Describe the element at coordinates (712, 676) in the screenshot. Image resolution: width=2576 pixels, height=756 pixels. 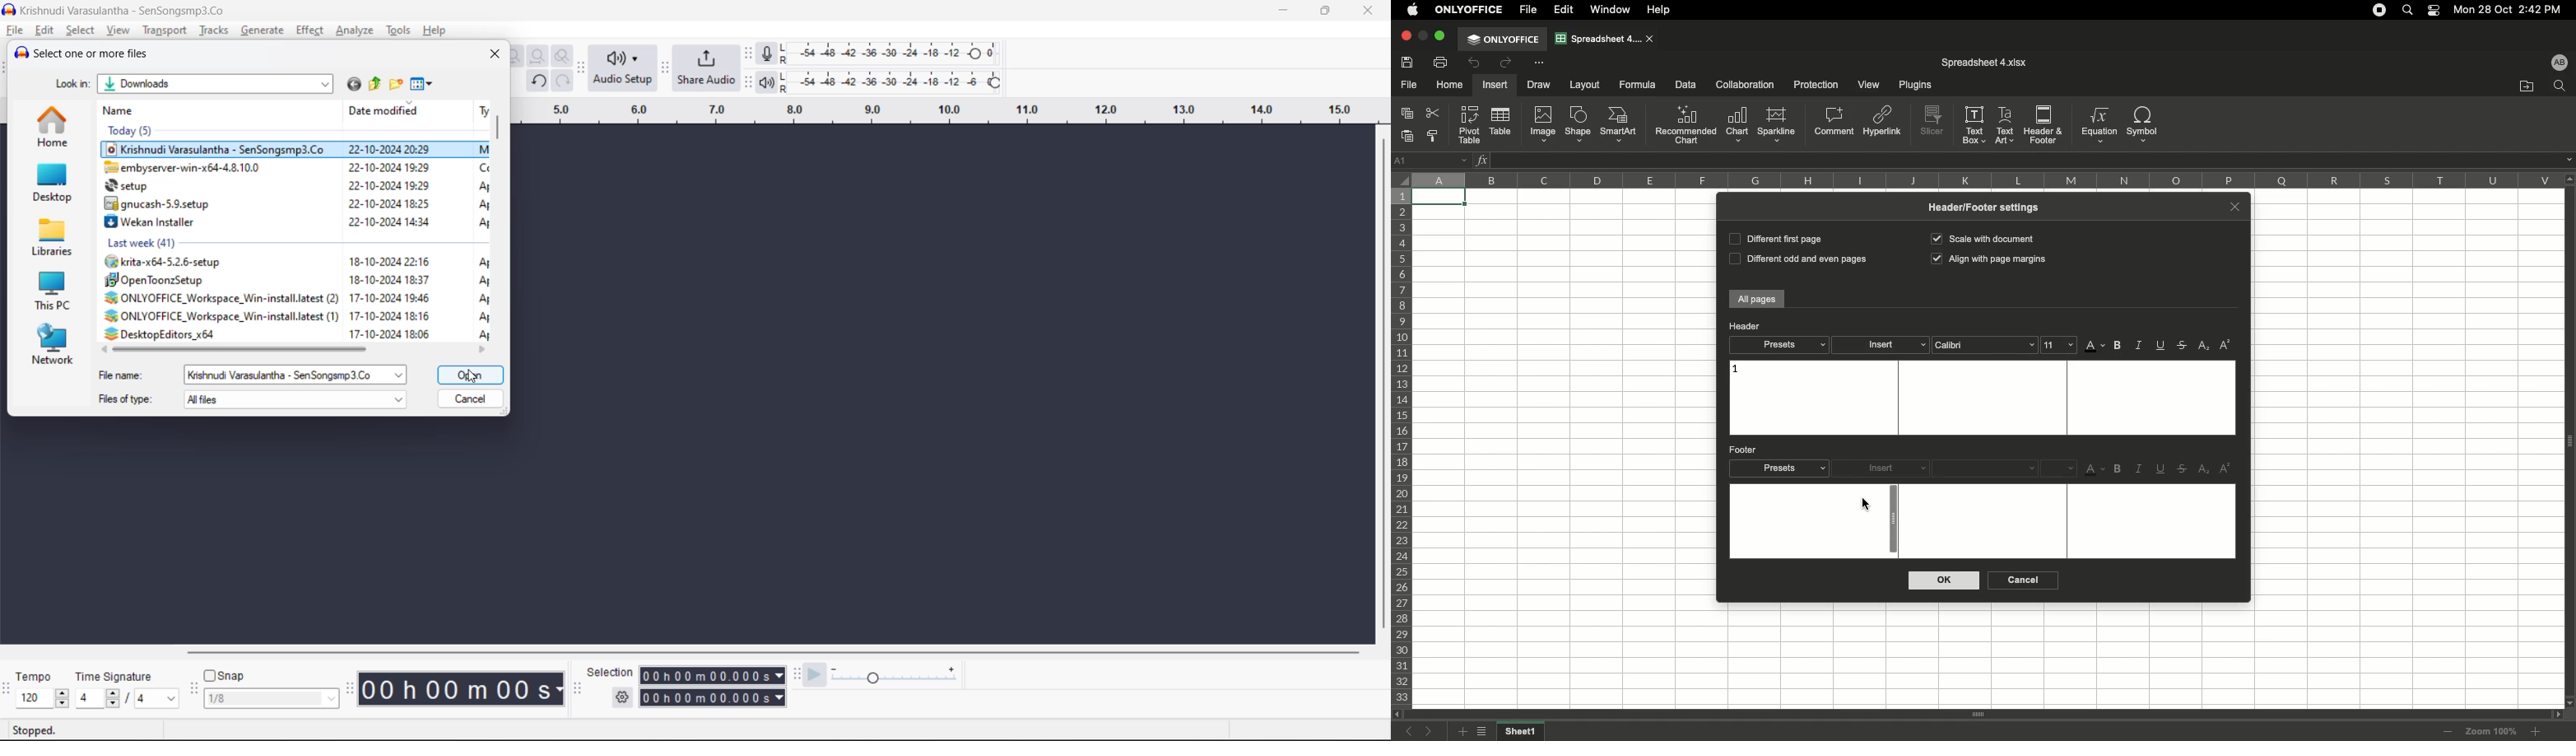
I see `00 h 00m 00.000s` at that location.